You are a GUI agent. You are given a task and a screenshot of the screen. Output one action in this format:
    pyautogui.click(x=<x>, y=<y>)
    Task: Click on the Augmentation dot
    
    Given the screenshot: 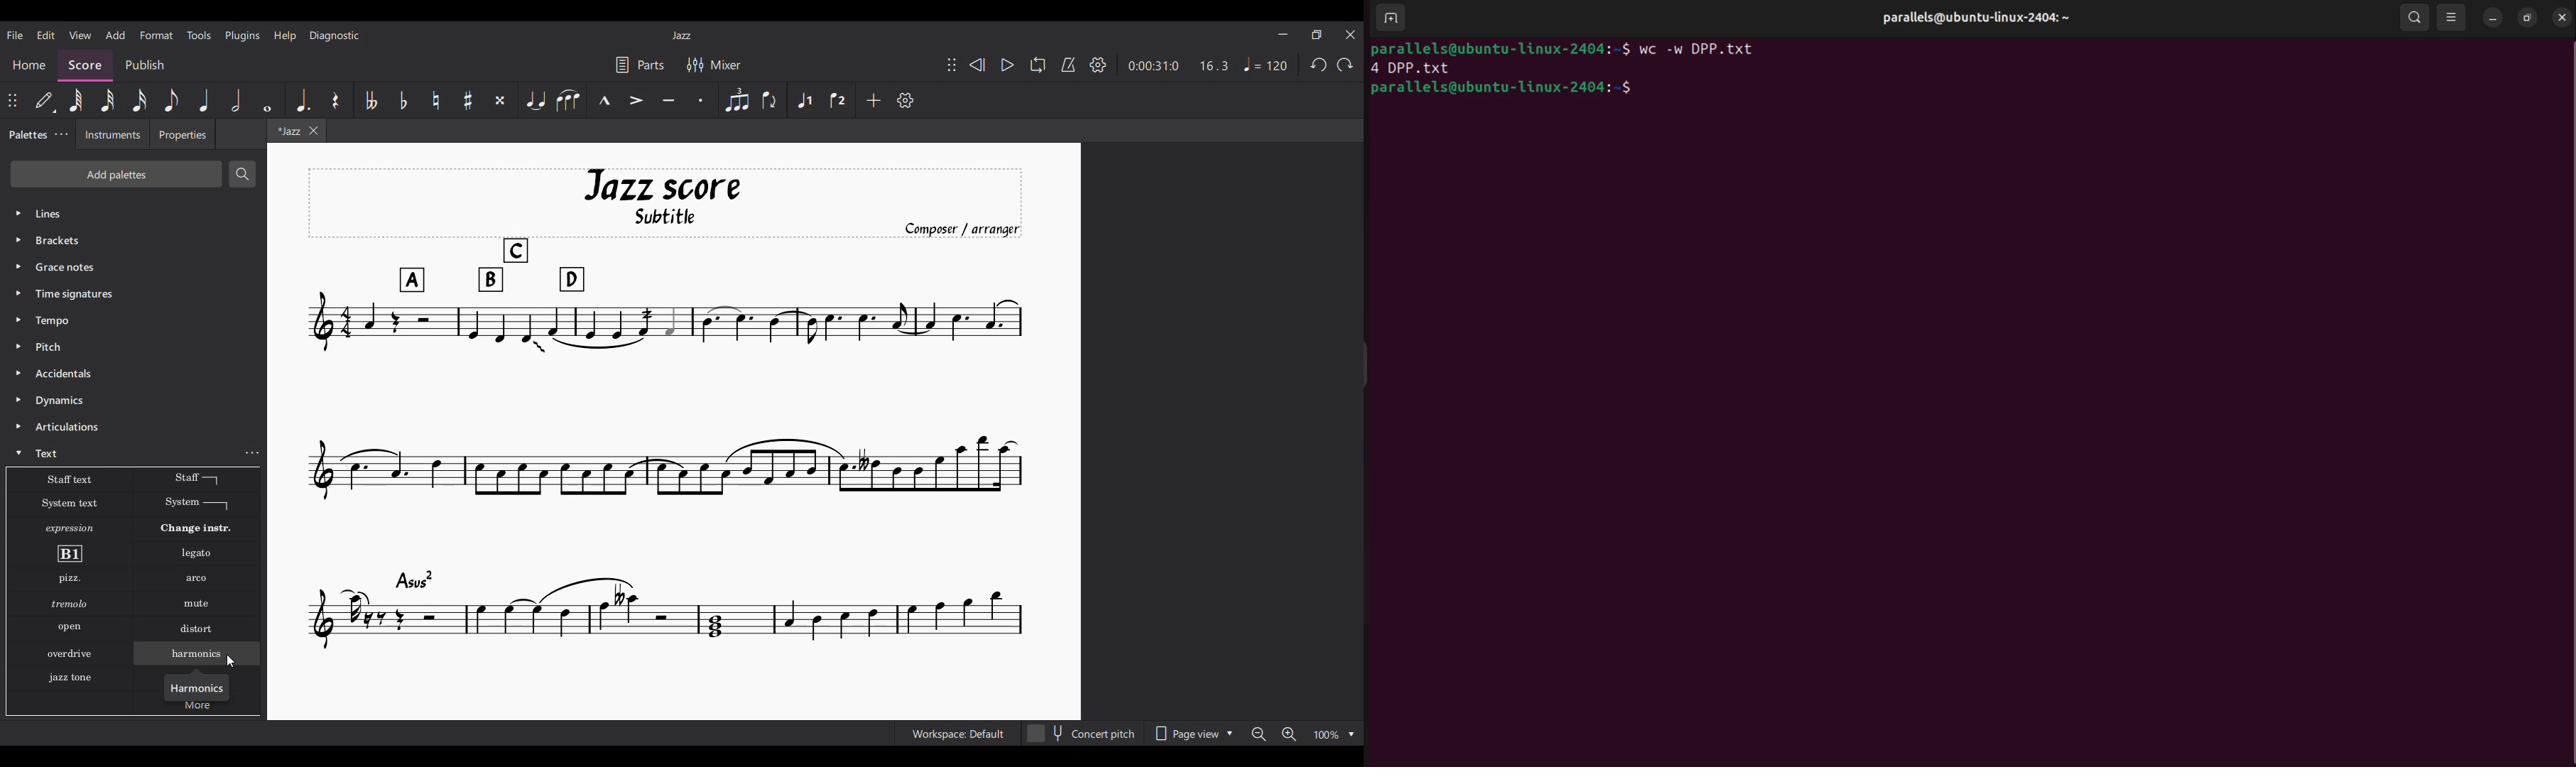 What is the action you would take?
    pyautogui.click(x=301, y=100)
    